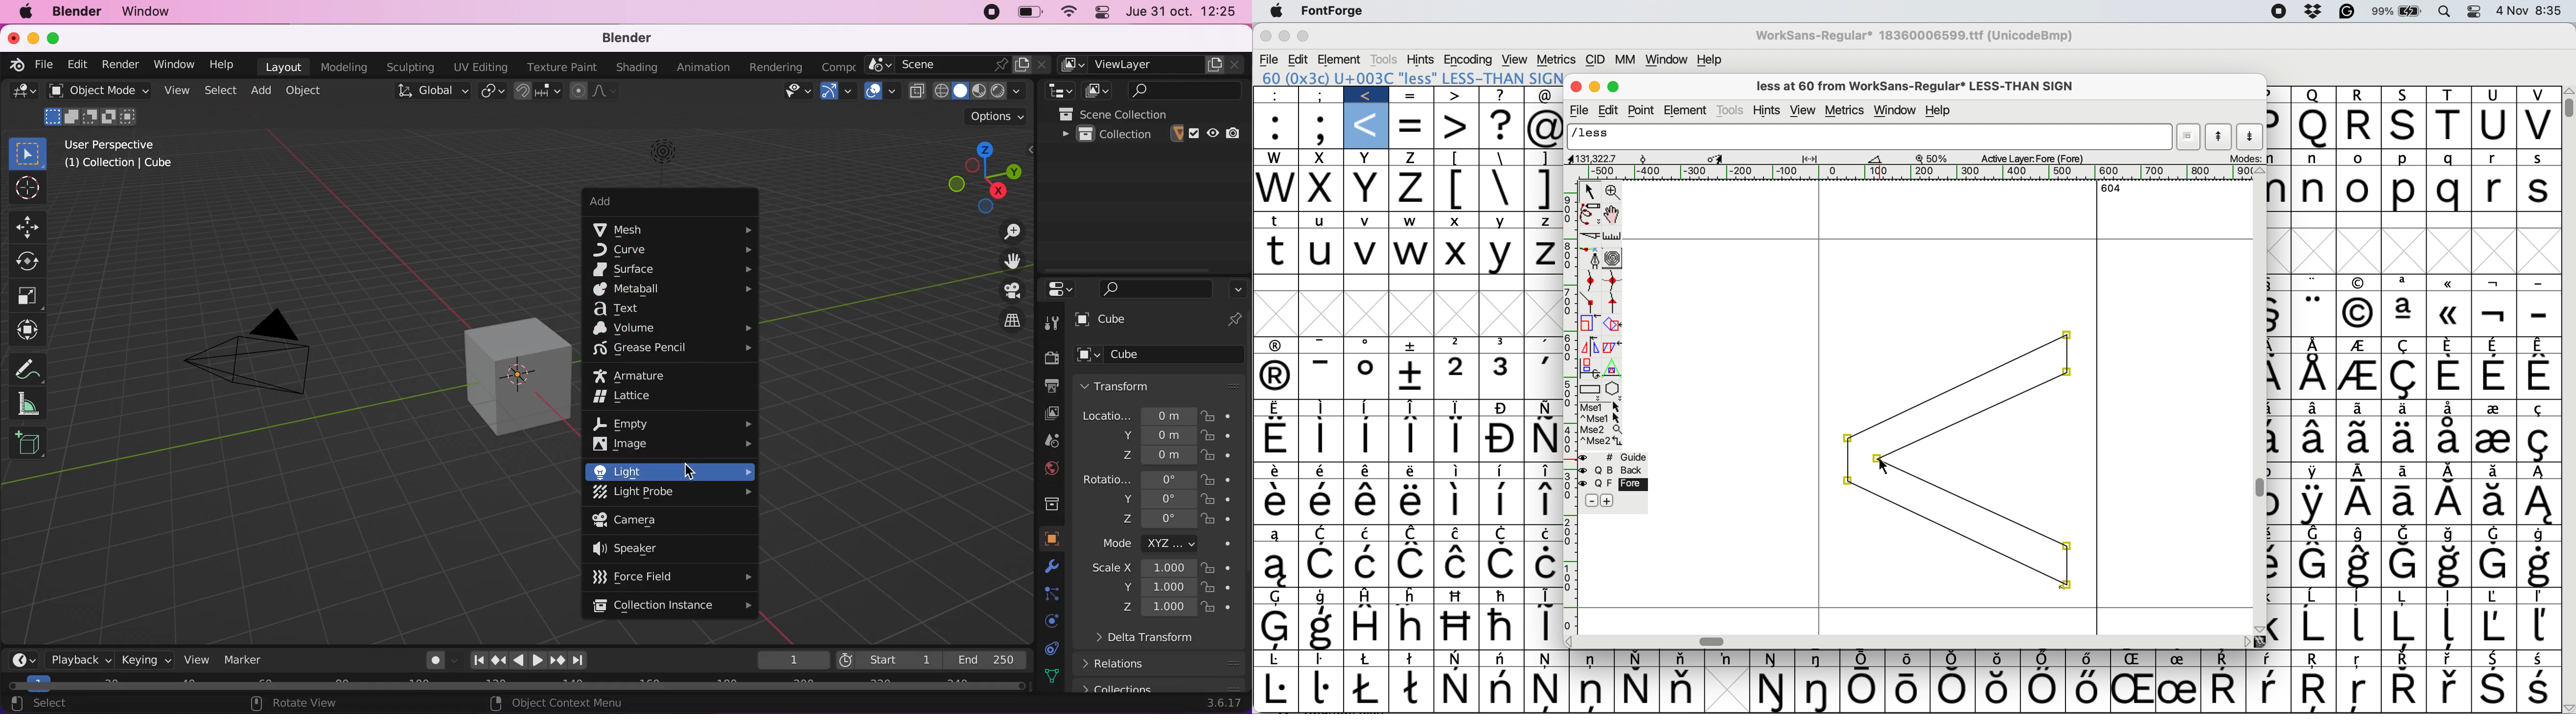 This screenshot has width=2576, height=728. What do you see at coordinates (1960, 461) in the screenshot?
I see `selected glyph` at bounding box center [1960, 461].